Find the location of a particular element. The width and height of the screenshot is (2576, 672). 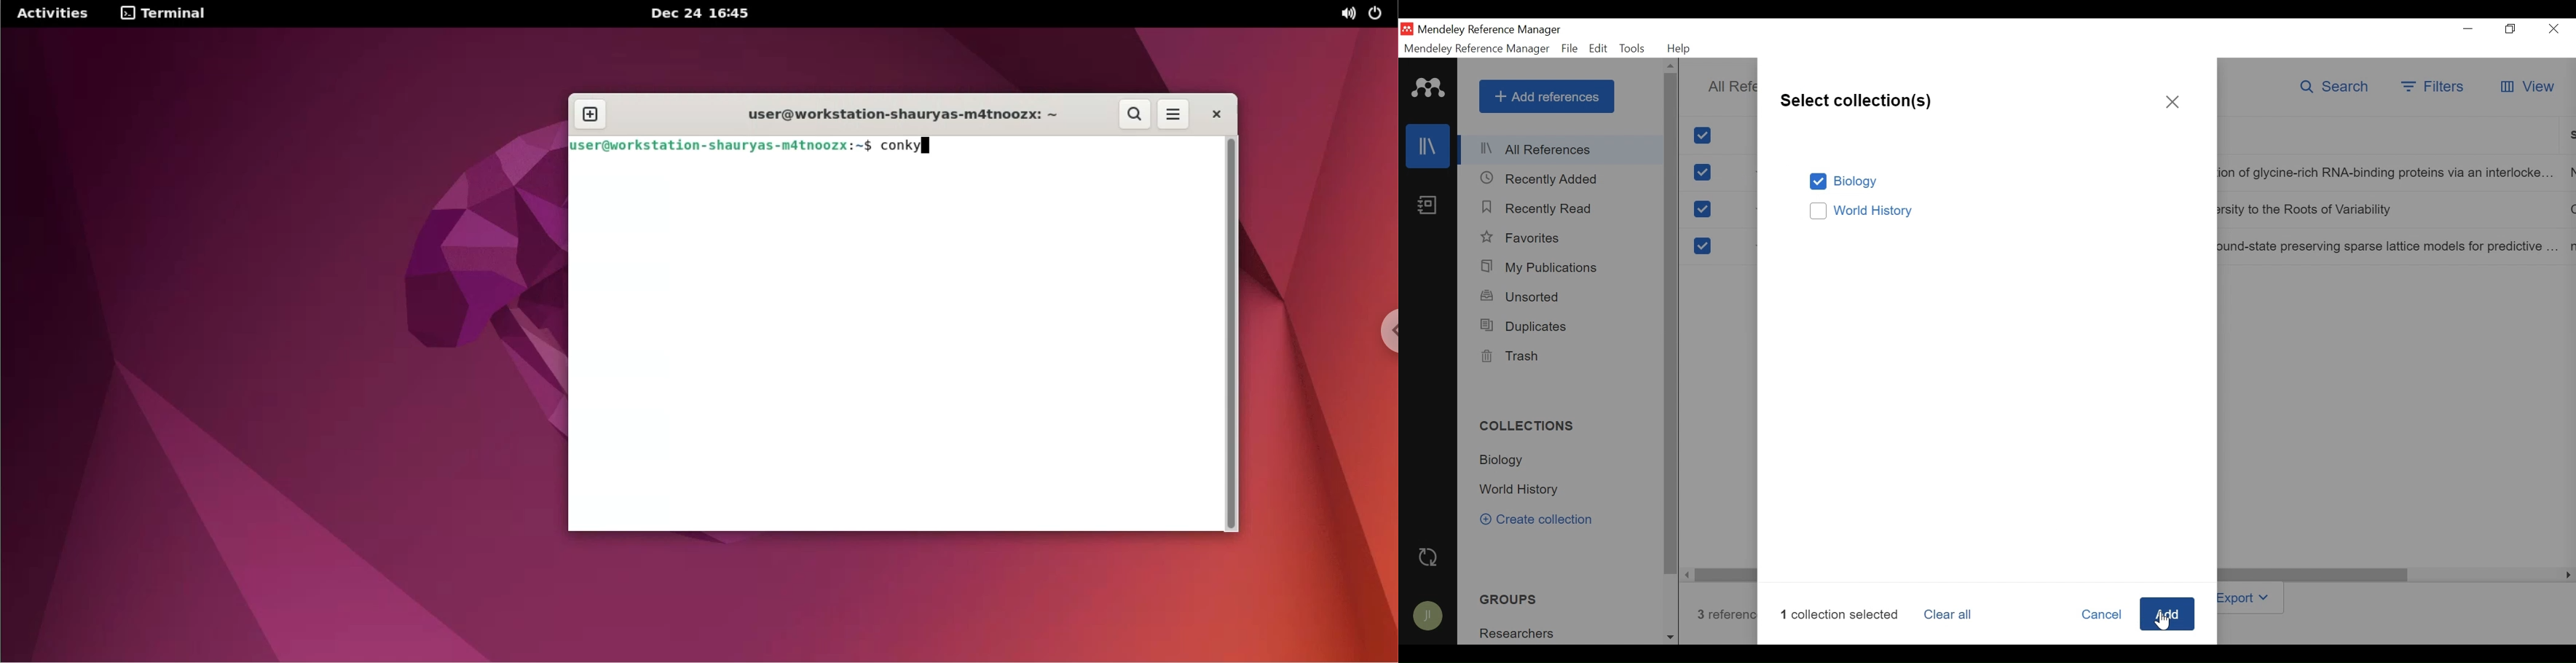

All References is located at coordinates (1562, 152).